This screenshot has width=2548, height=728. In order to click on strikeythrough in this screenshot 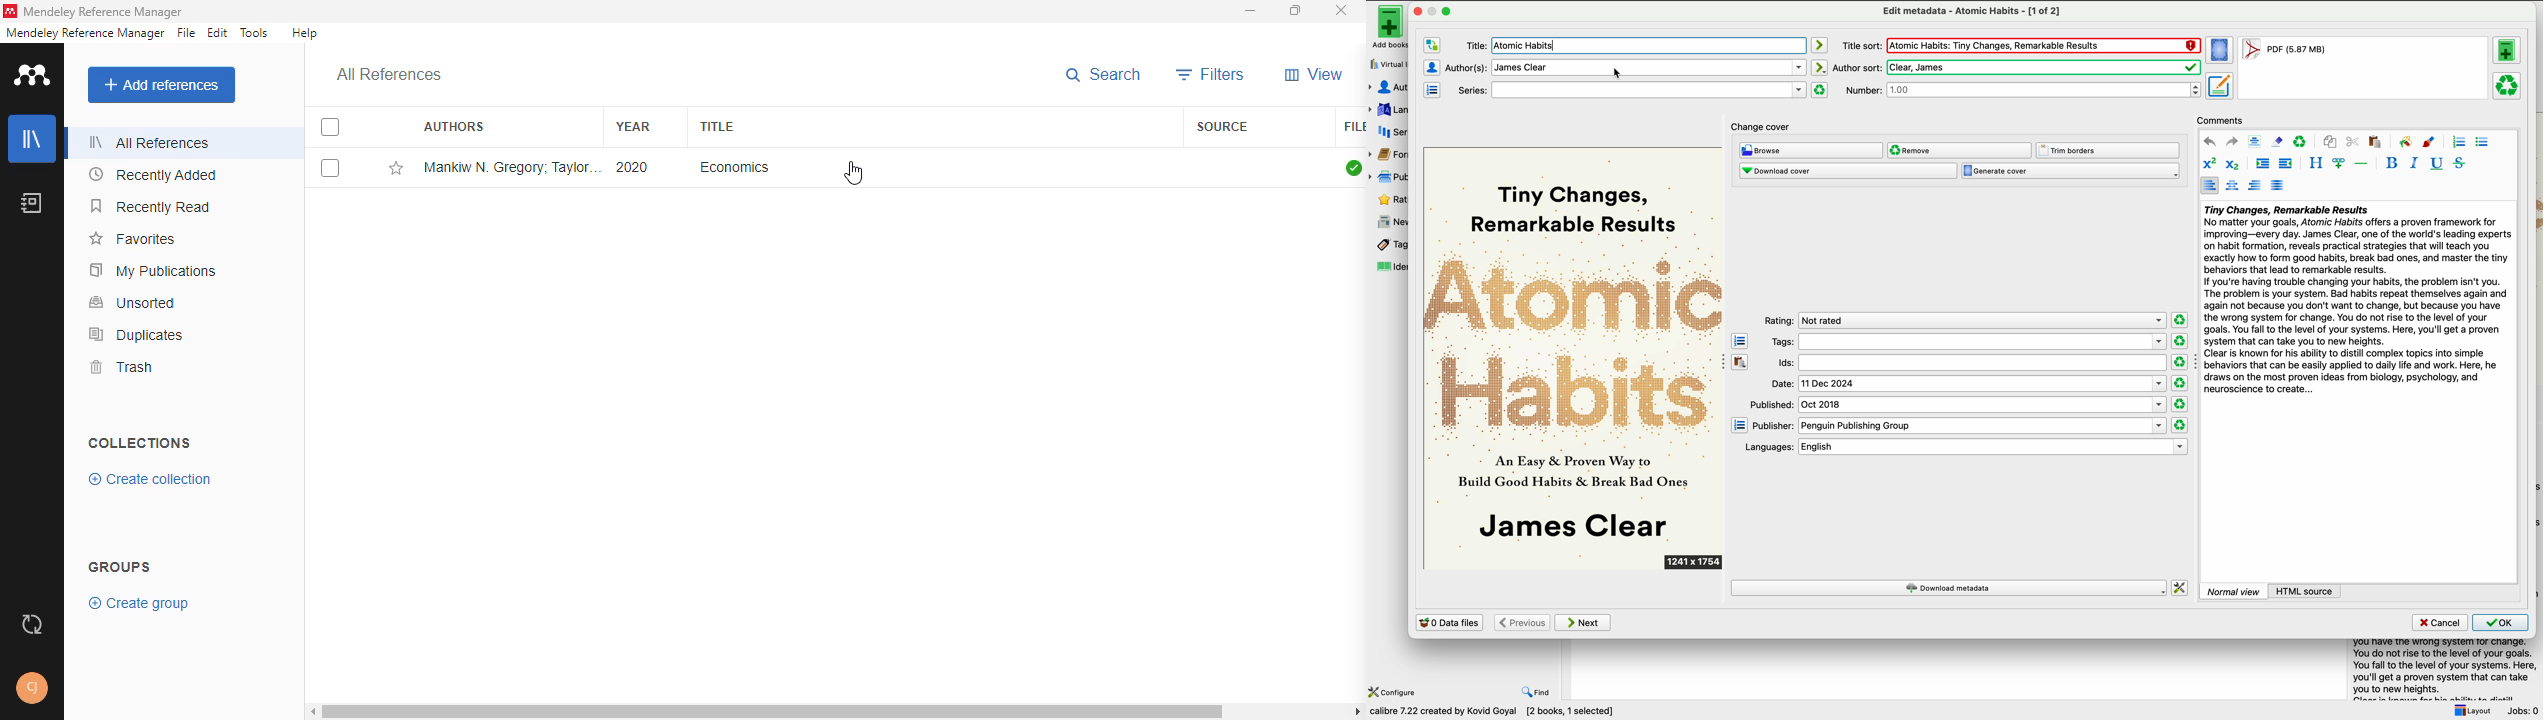, I will do `click(2461, 164)`.